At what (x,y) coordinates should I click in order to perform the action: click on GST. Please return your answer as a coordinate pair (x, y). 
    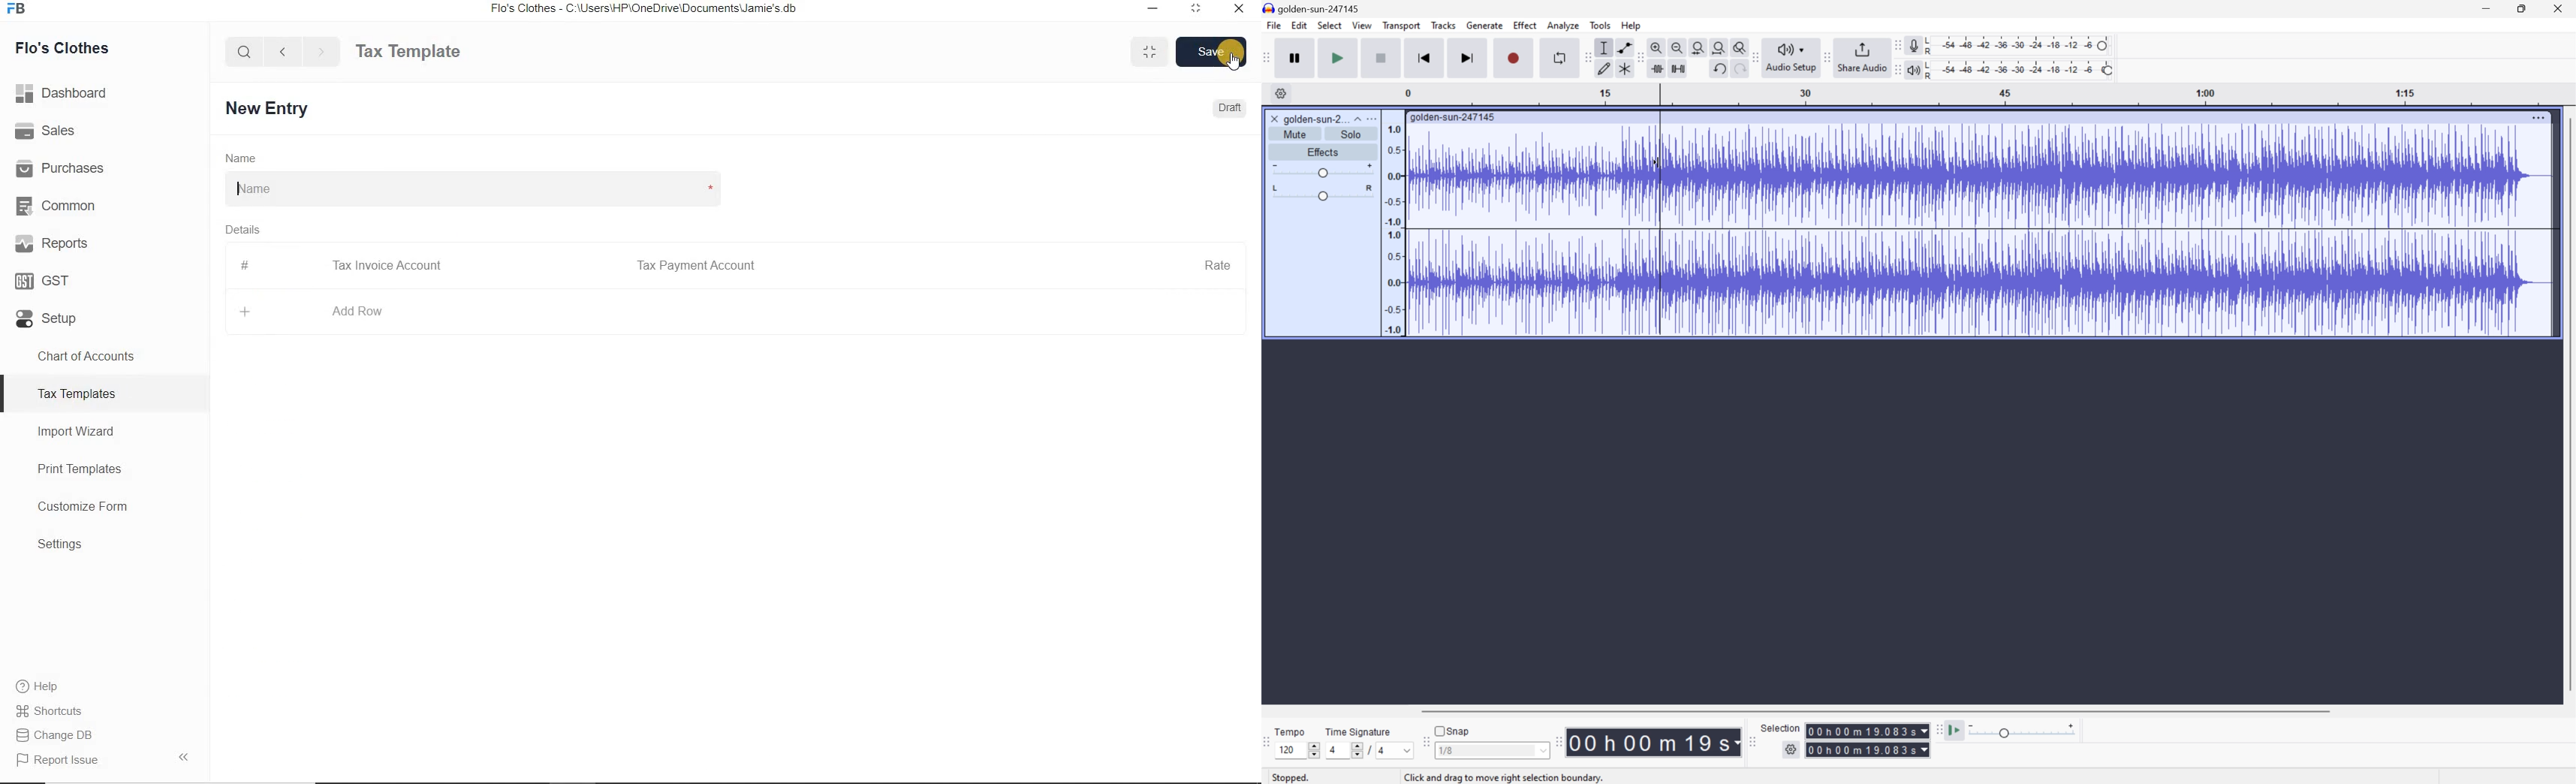
    Looking at the image, I should click on (104, 278).